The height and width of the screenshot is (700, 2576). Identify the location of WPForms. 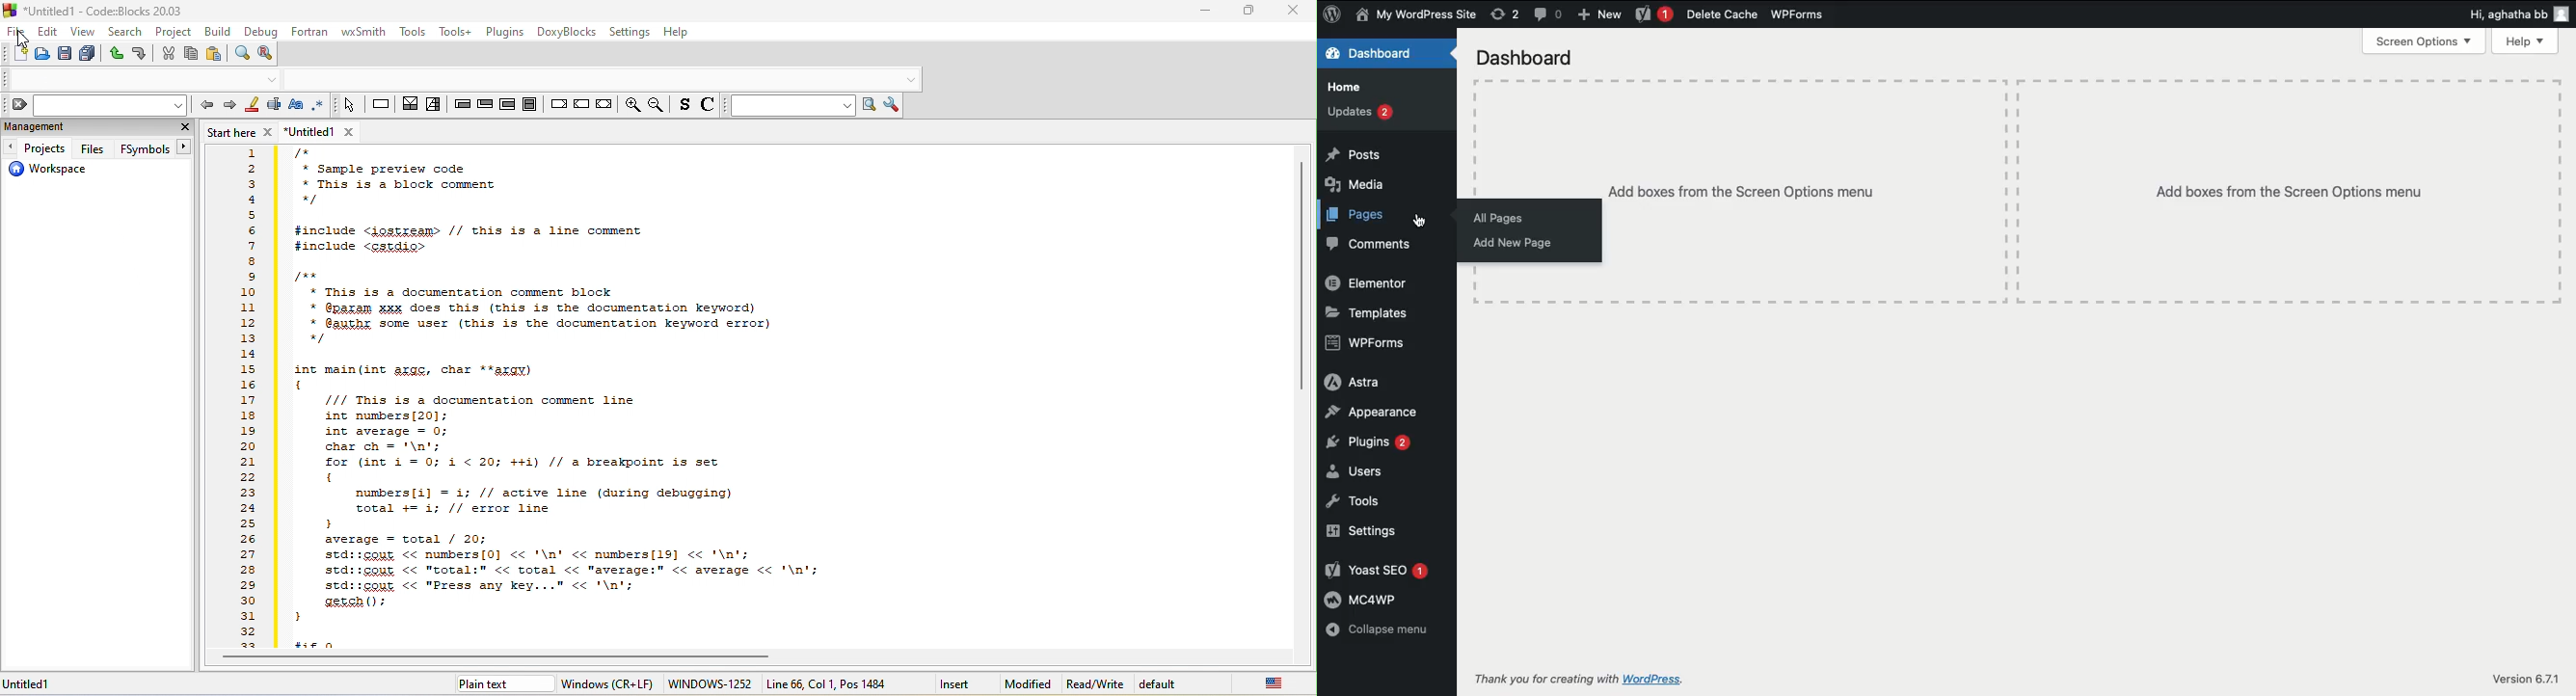
(1367, 342).